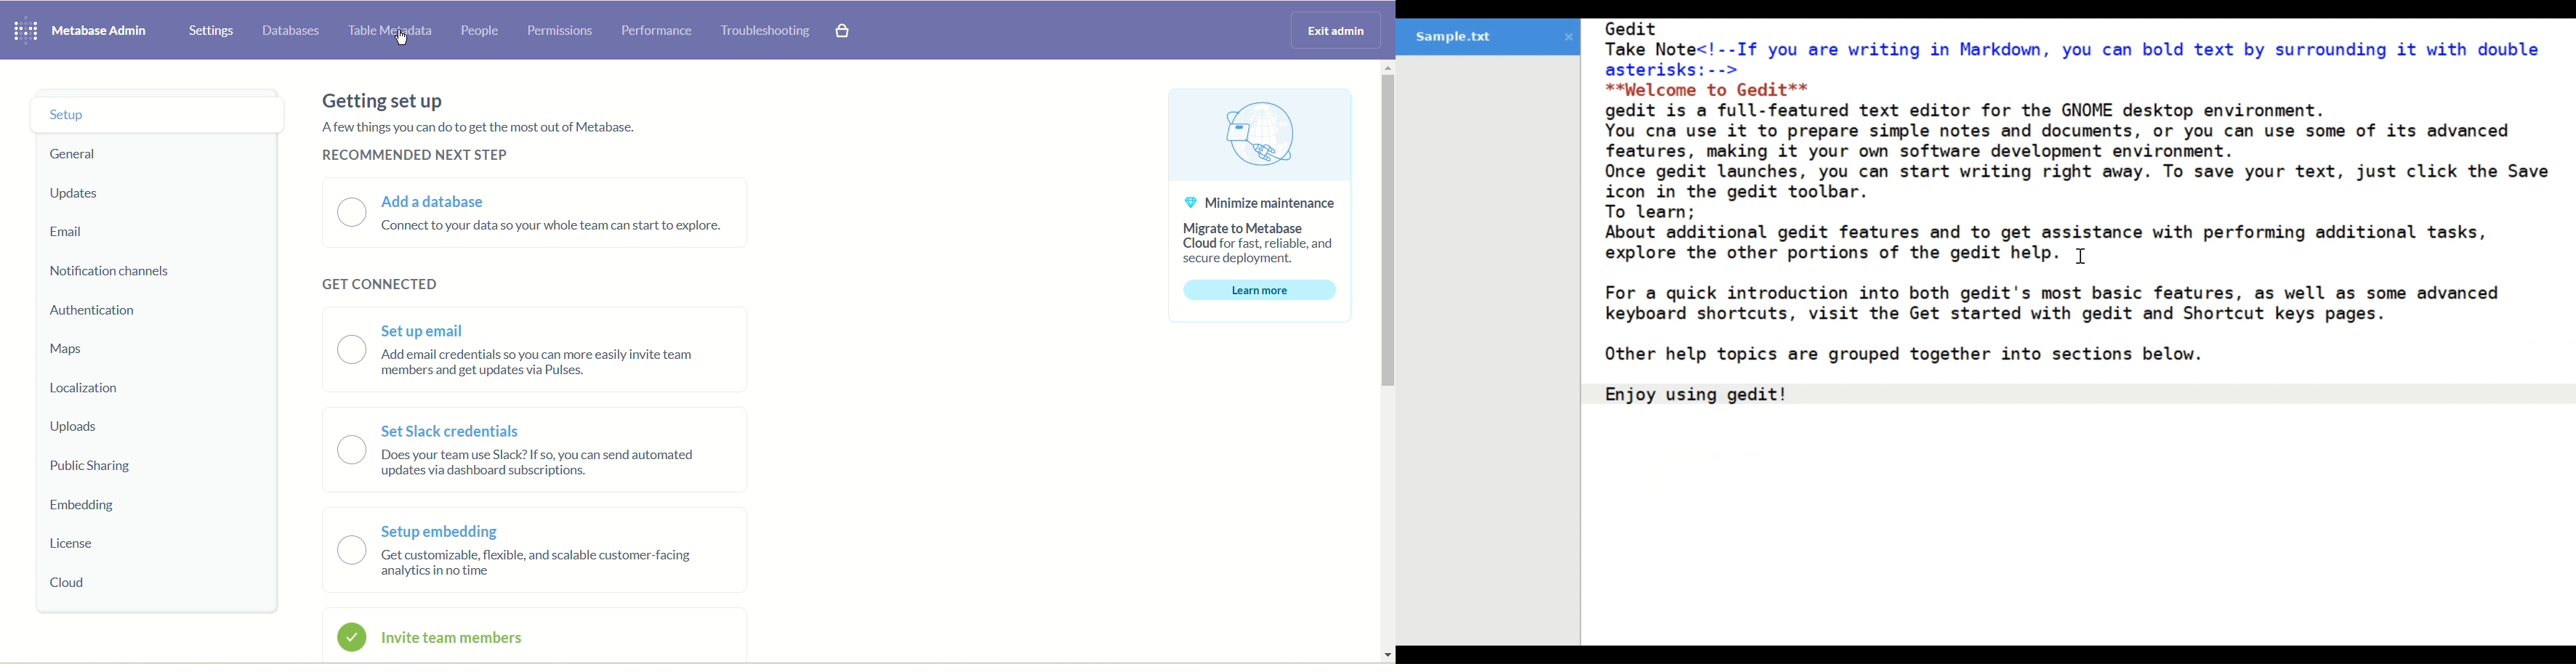 Image resolution: width=2576 pixels, height=672 pixels. I want to click on Notification channels, so click(105, 272).